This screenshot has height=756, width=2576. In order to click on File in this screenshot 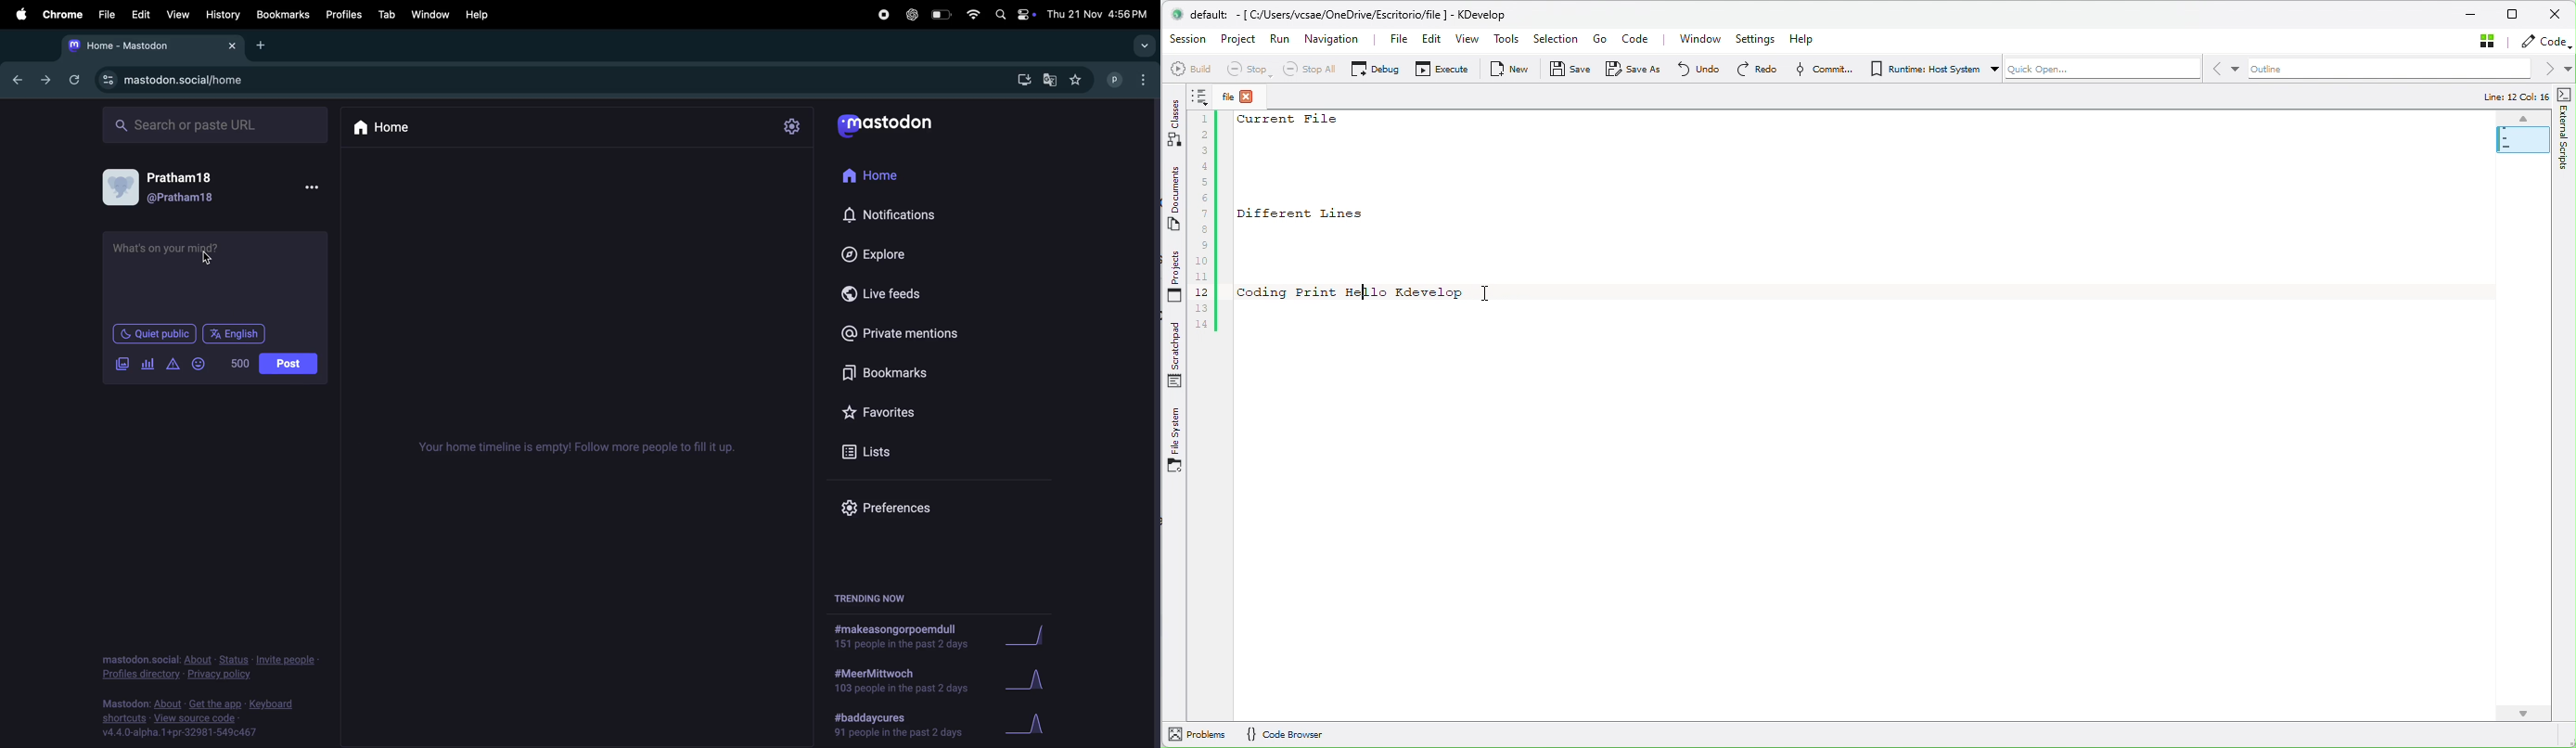, I will do `click(1391, 38)`.